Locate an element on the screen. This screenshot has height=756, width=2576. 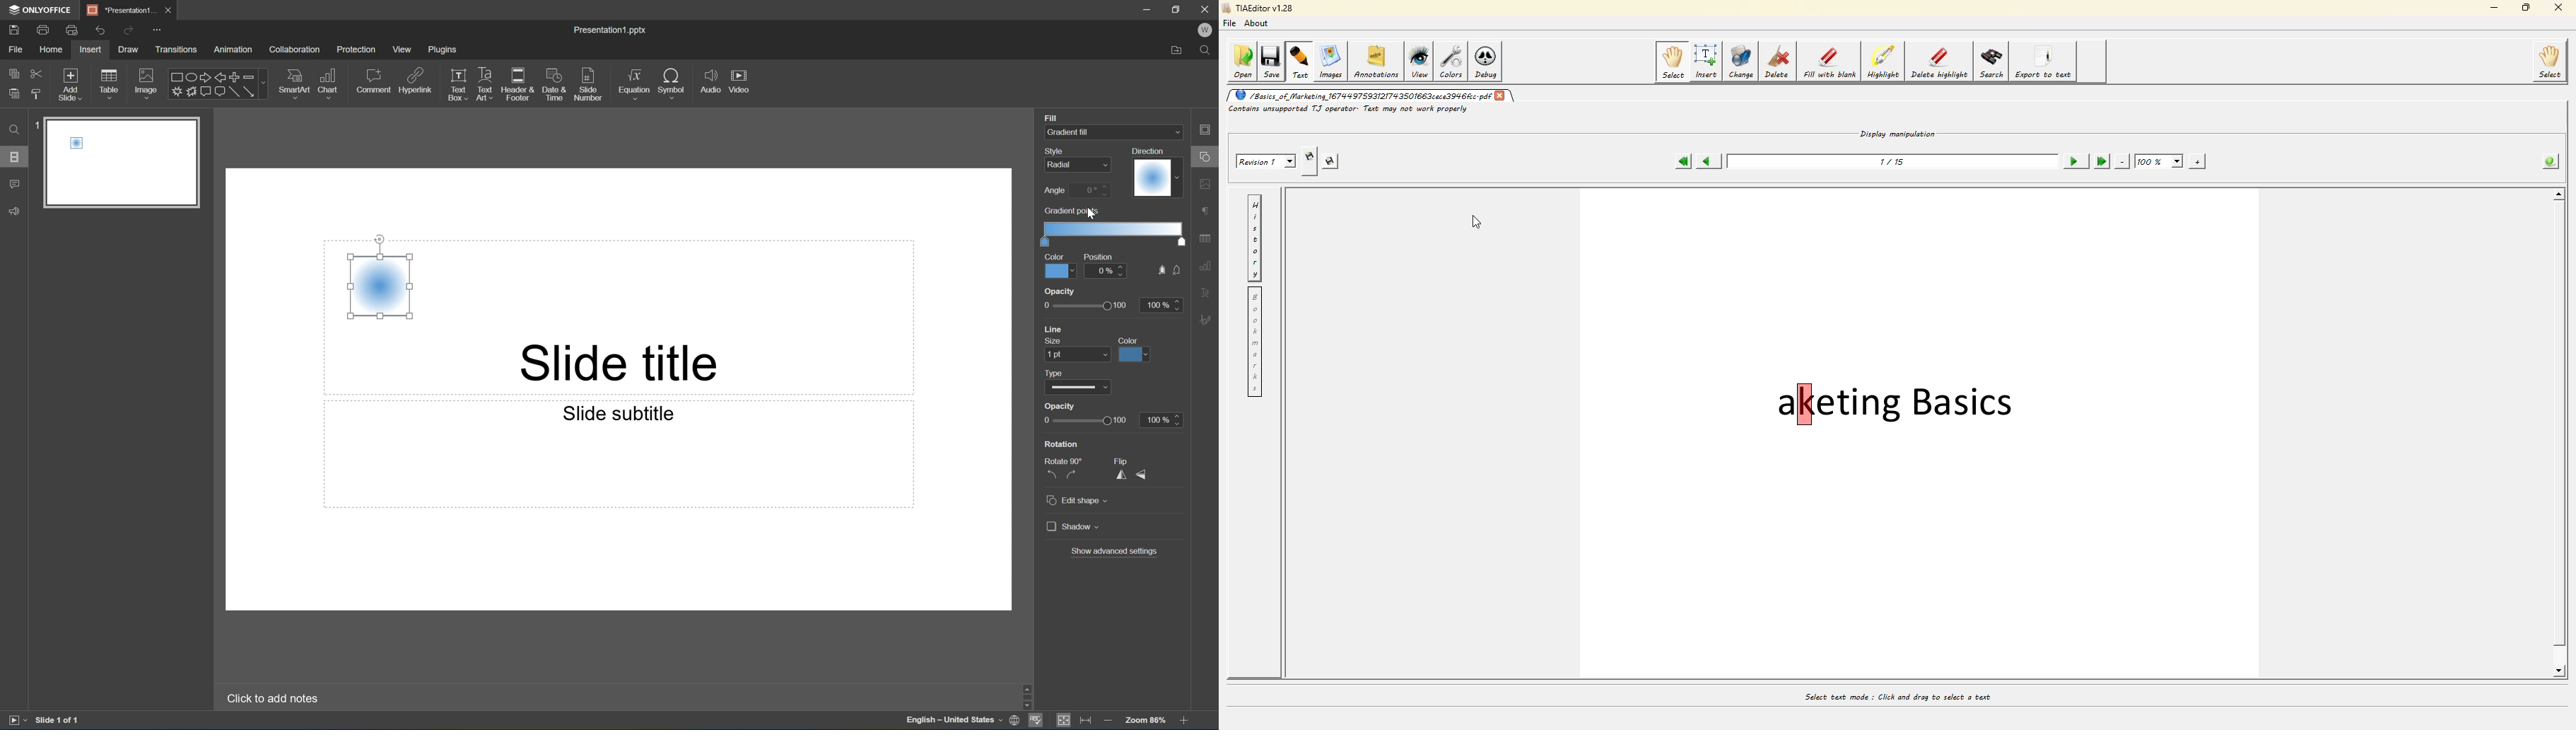
1 is located at coordinates (38, 125).